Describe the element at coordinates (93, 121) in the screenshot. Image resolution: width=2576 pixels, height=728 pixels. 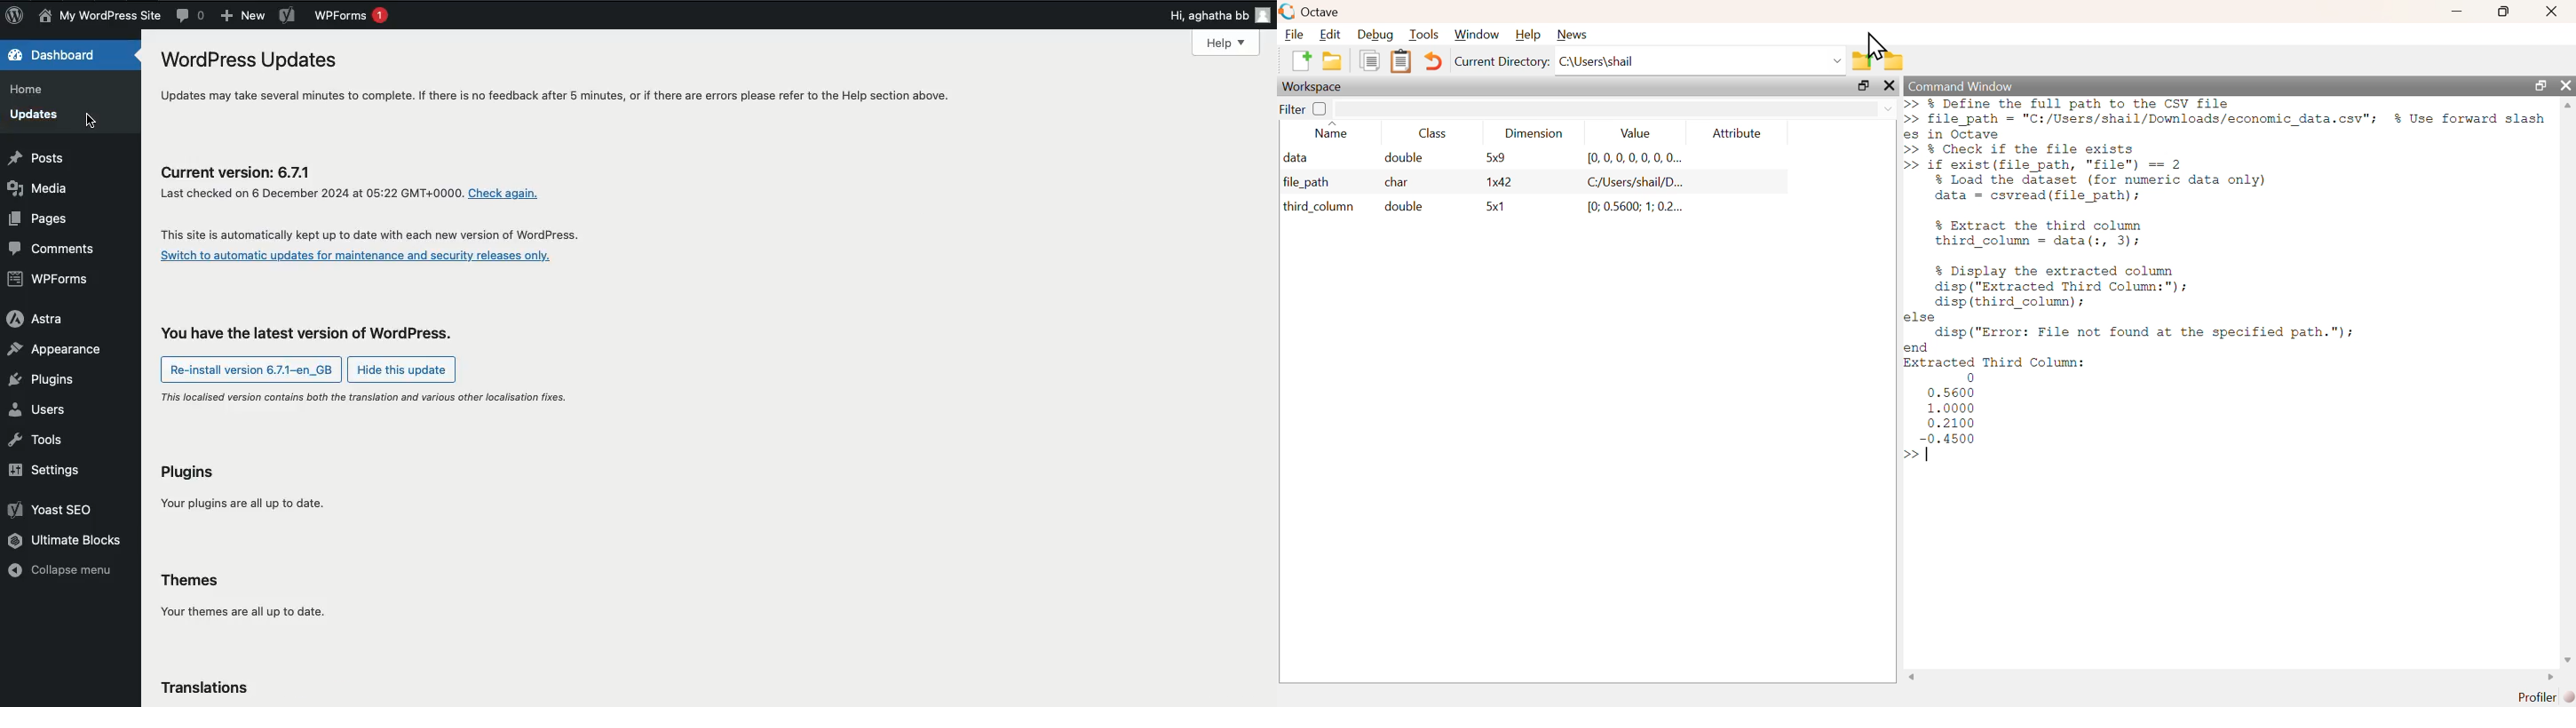
I see `cursor` at that location.